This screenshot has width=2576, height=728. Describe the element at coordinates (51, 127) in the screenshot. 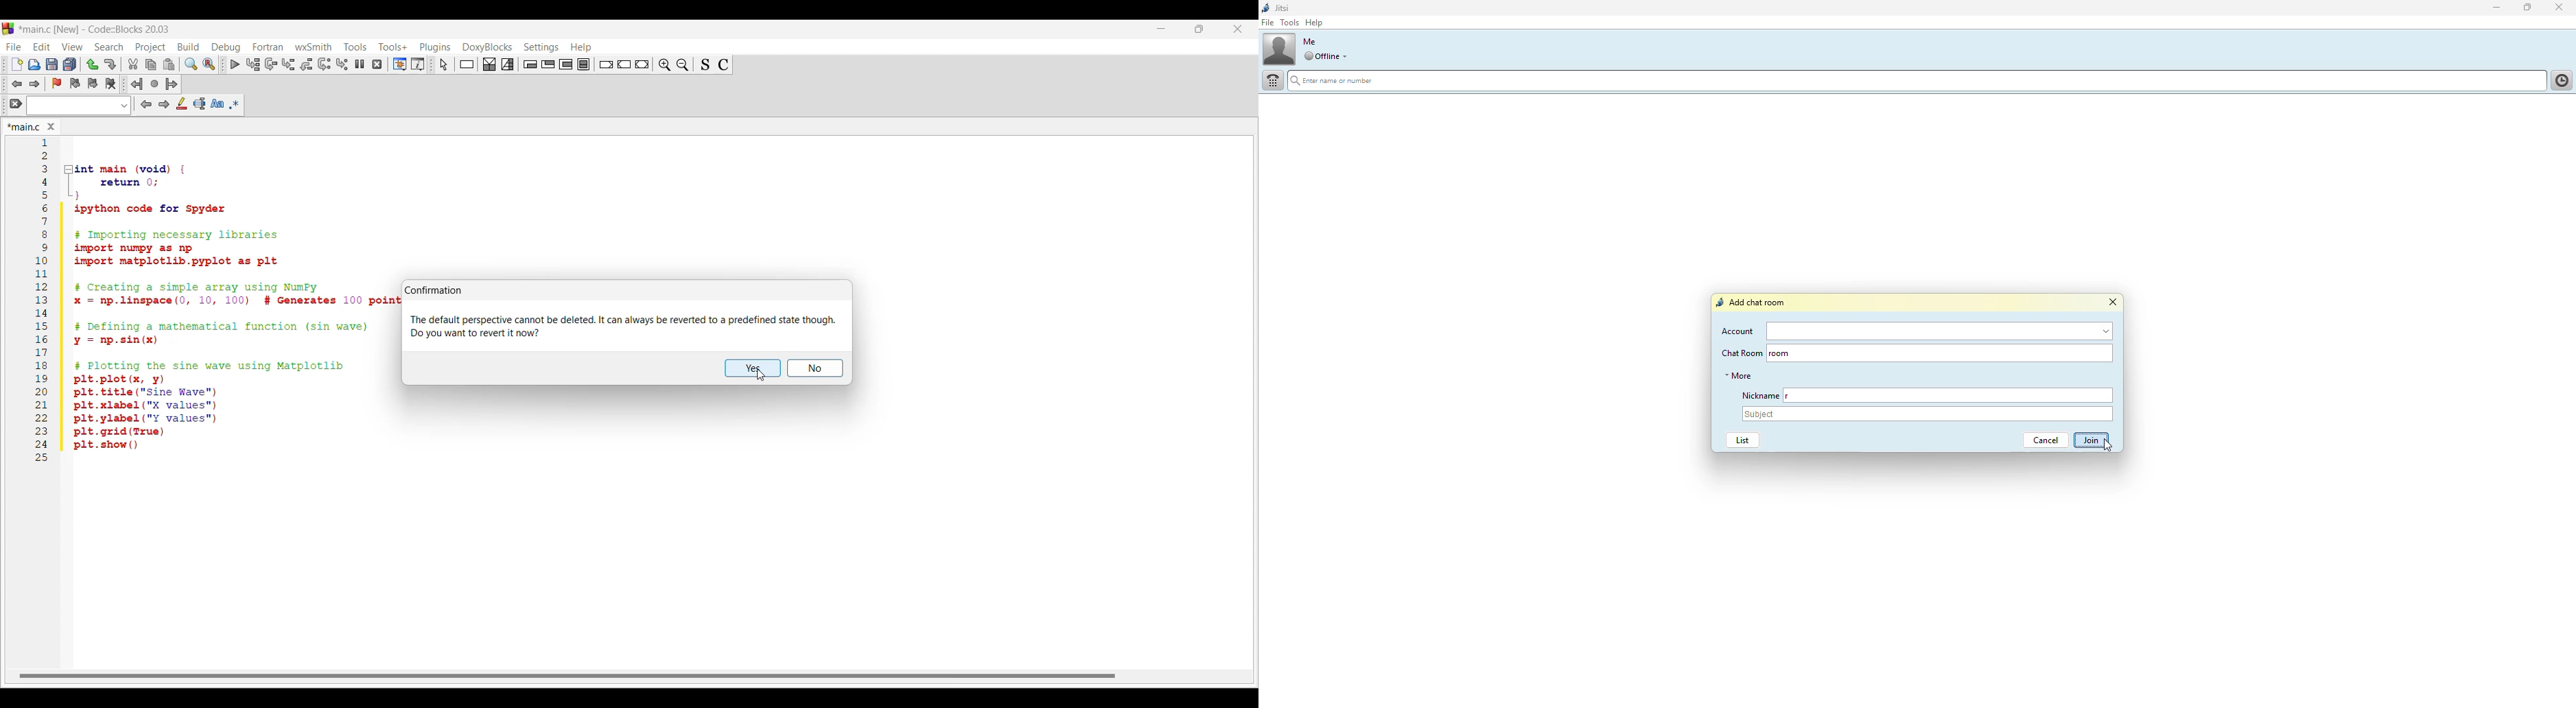

I see `Close` at that location.